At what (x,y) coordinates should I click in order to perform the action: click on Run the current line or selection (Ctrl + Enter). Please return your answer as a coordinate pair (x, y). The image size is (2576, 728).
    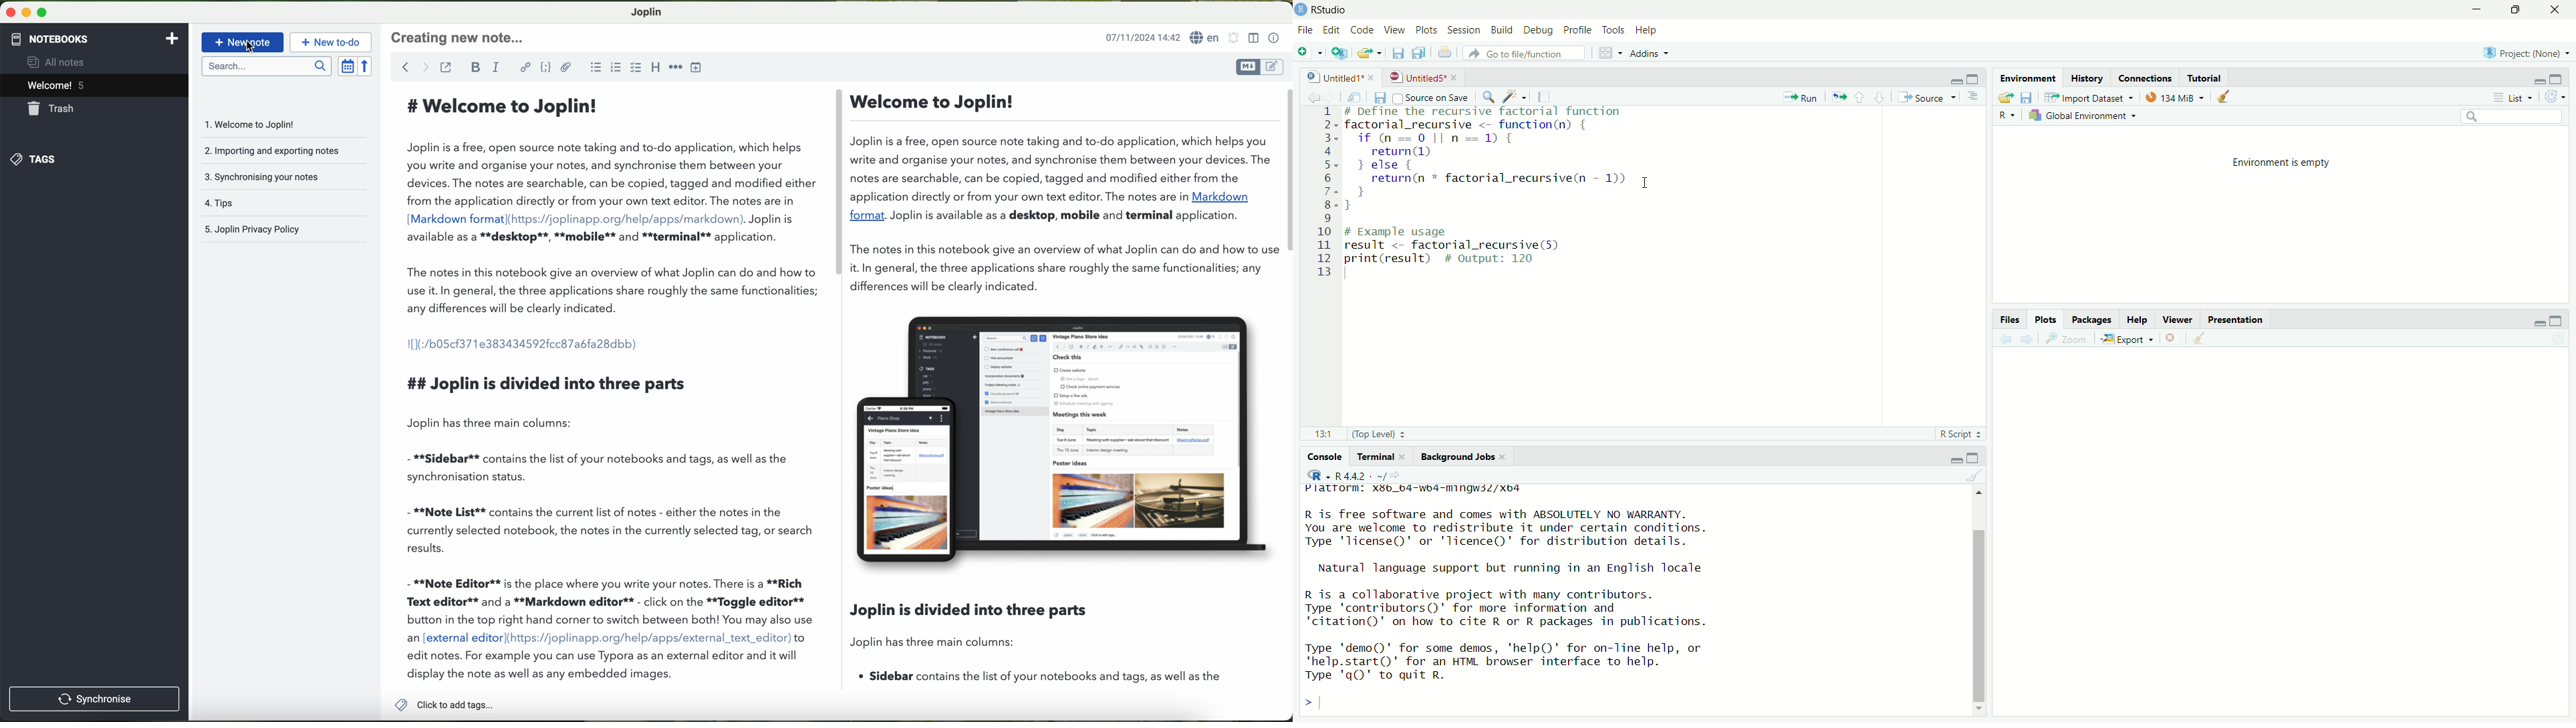
    Looking at the image, I should click on (1803, 96).